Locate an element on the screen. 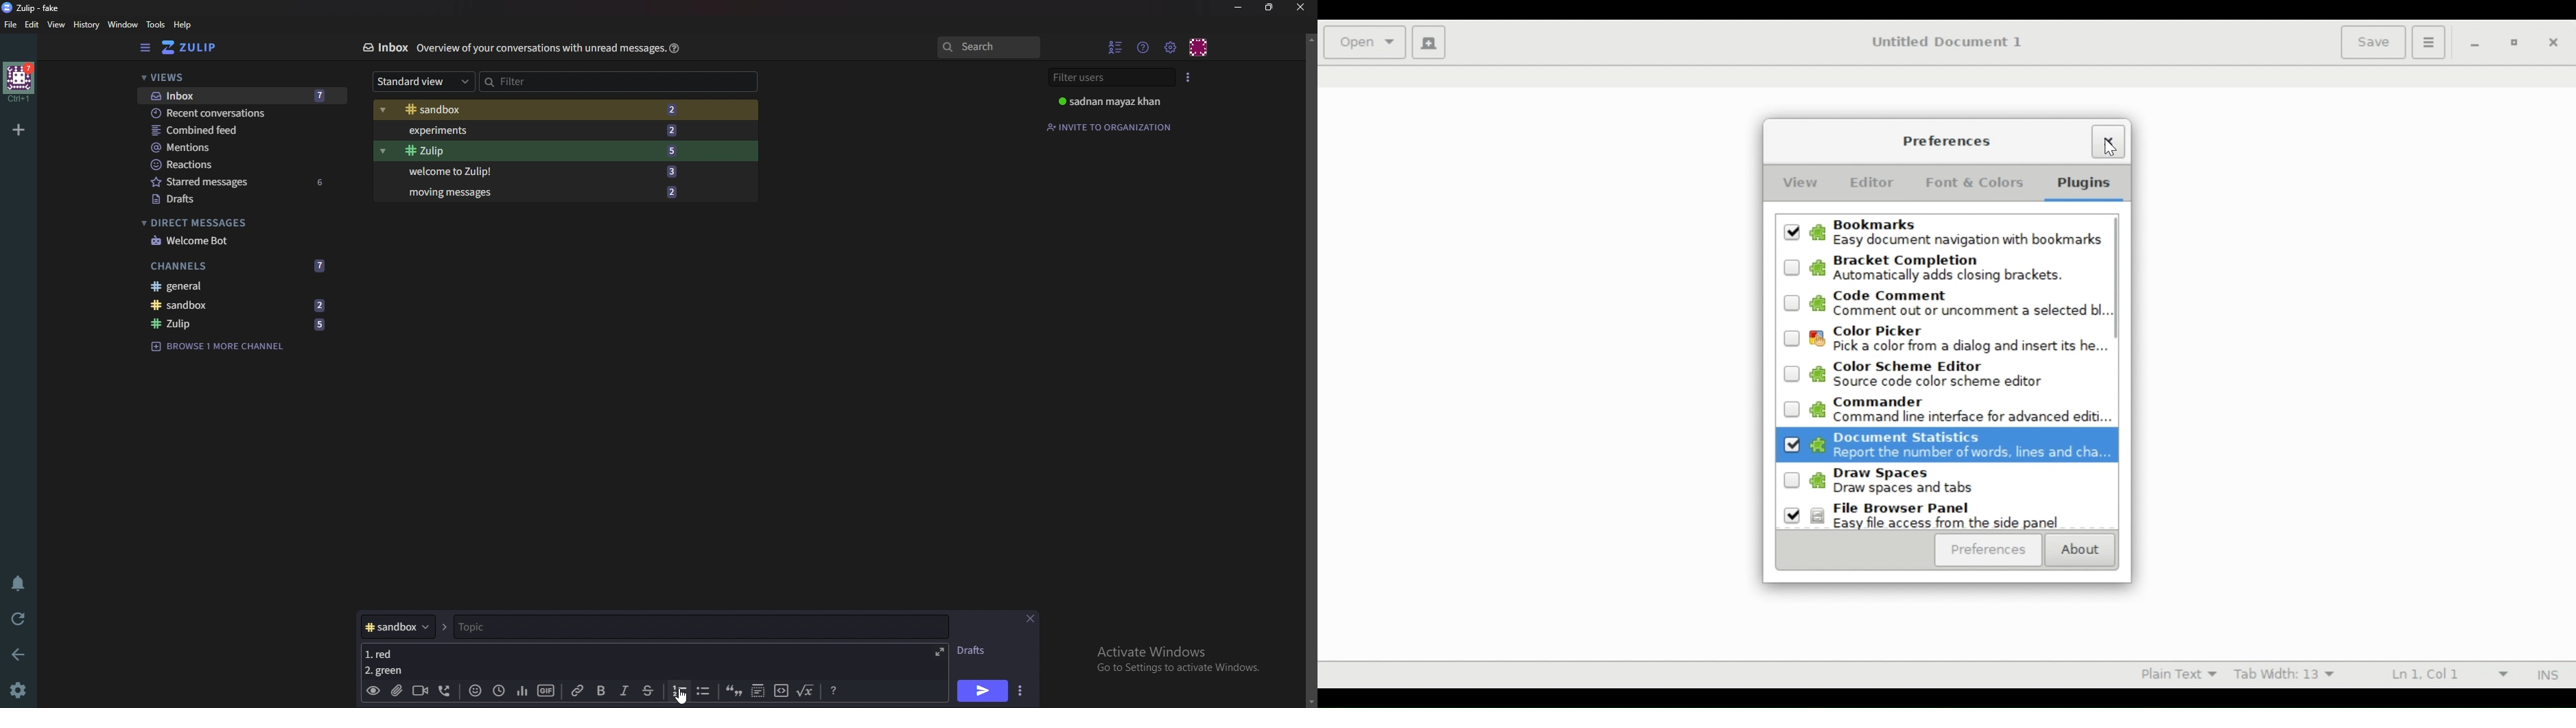 This screenshot has width=2576, height=728. Video call is located at coordinates (419, 690).